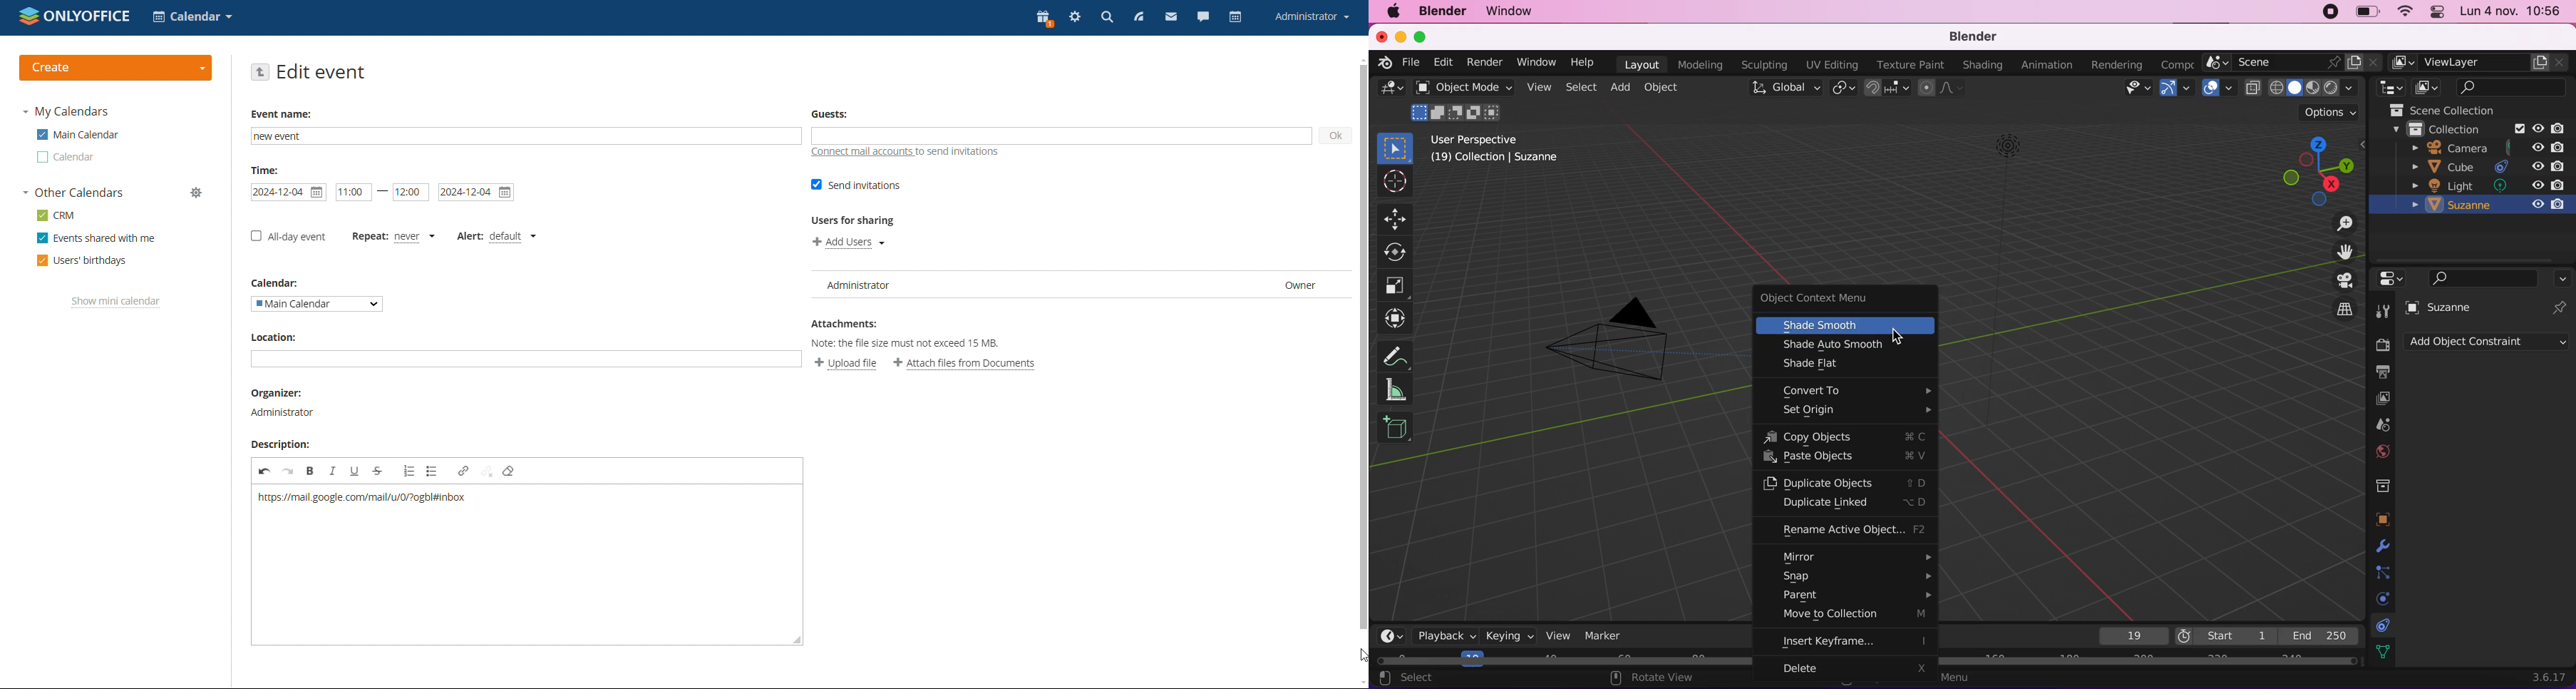  I want to click on marker, so click(1611, 634).